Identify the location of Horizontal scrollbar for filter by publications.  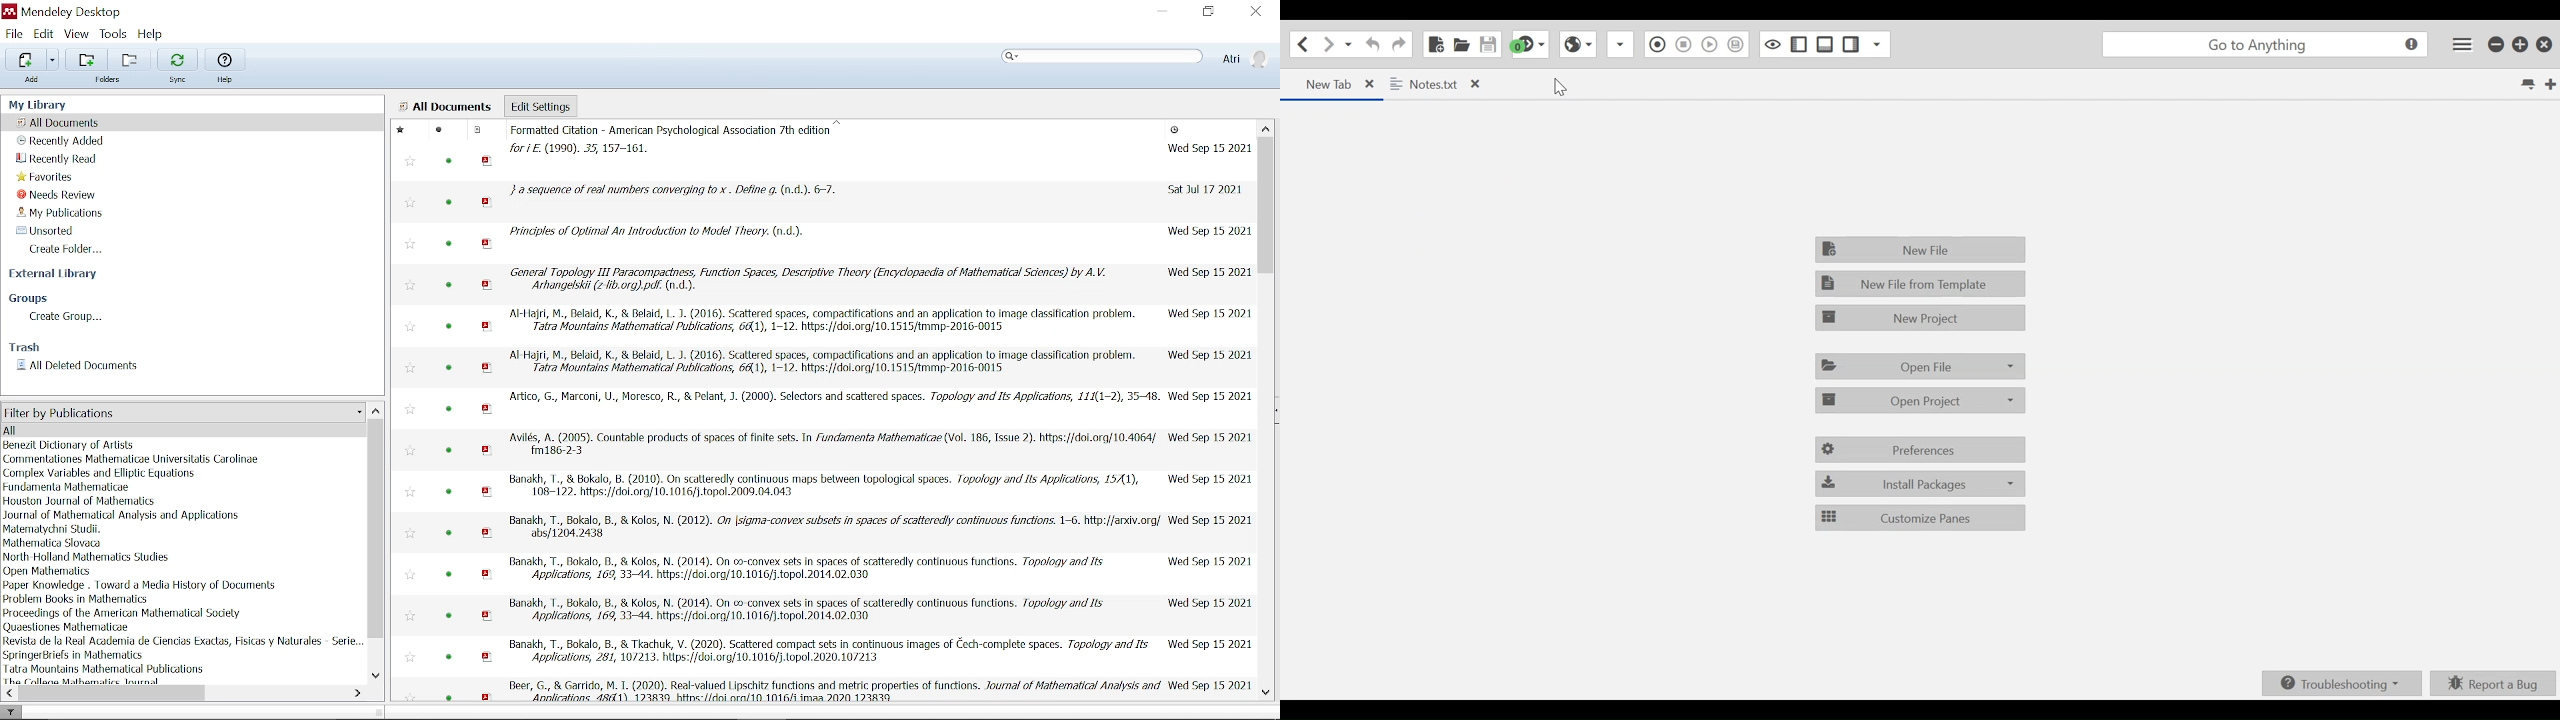
(115, 693).